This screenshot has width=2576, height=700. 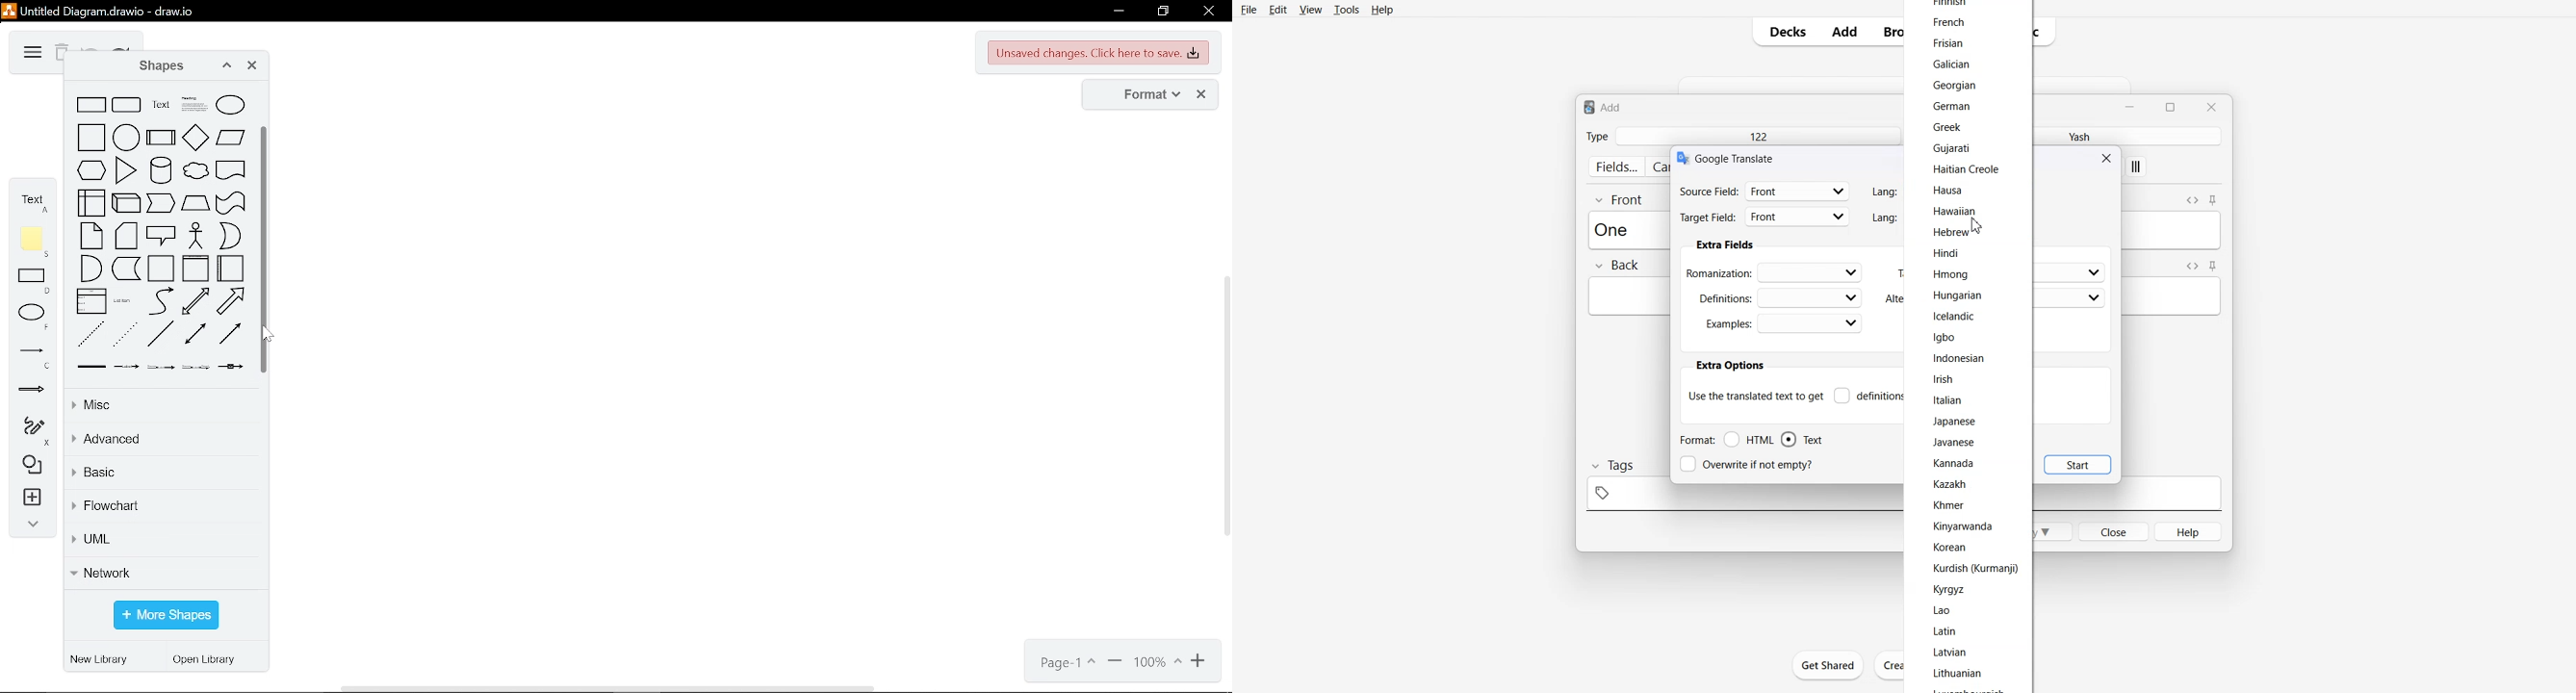 What do you see at coordinates (162, 572) in the screenshot?
I see `network` at bounding box center [162, 572].